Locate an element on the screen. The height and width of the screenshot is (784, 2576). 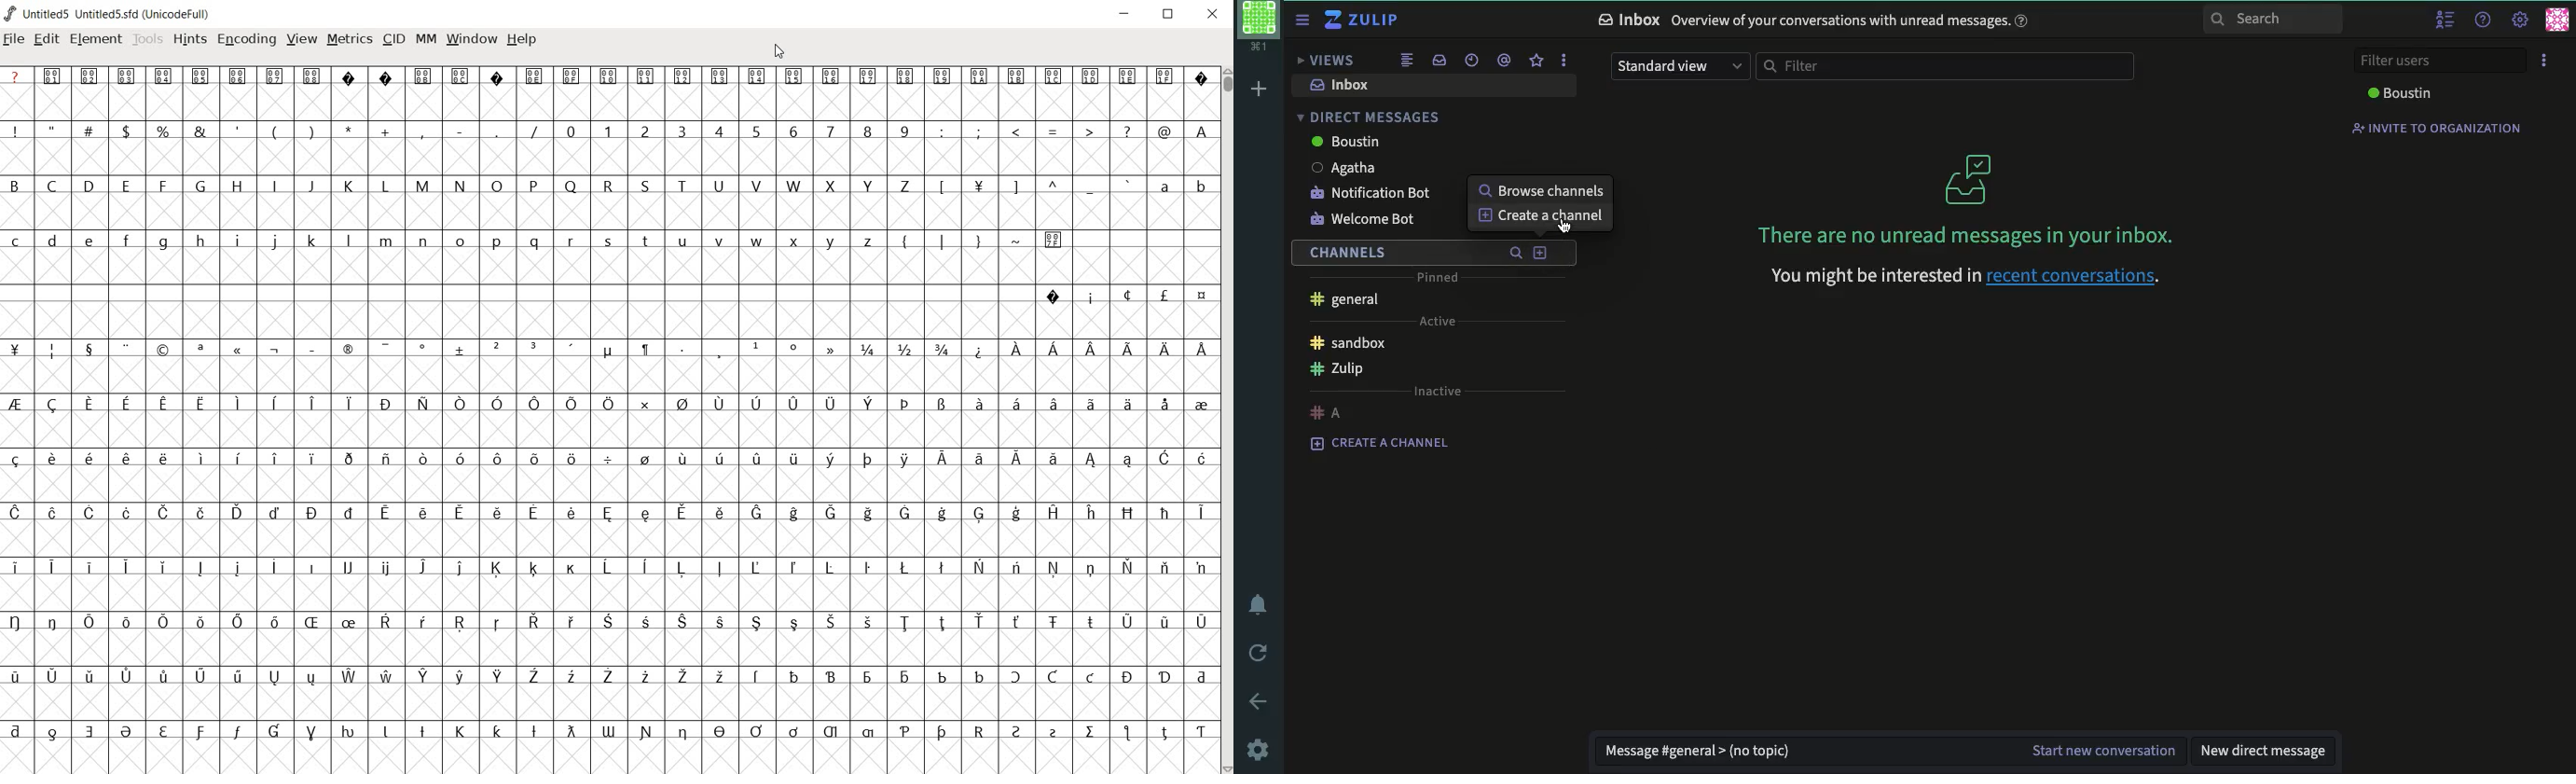
s is located at coordinates (608, 239).